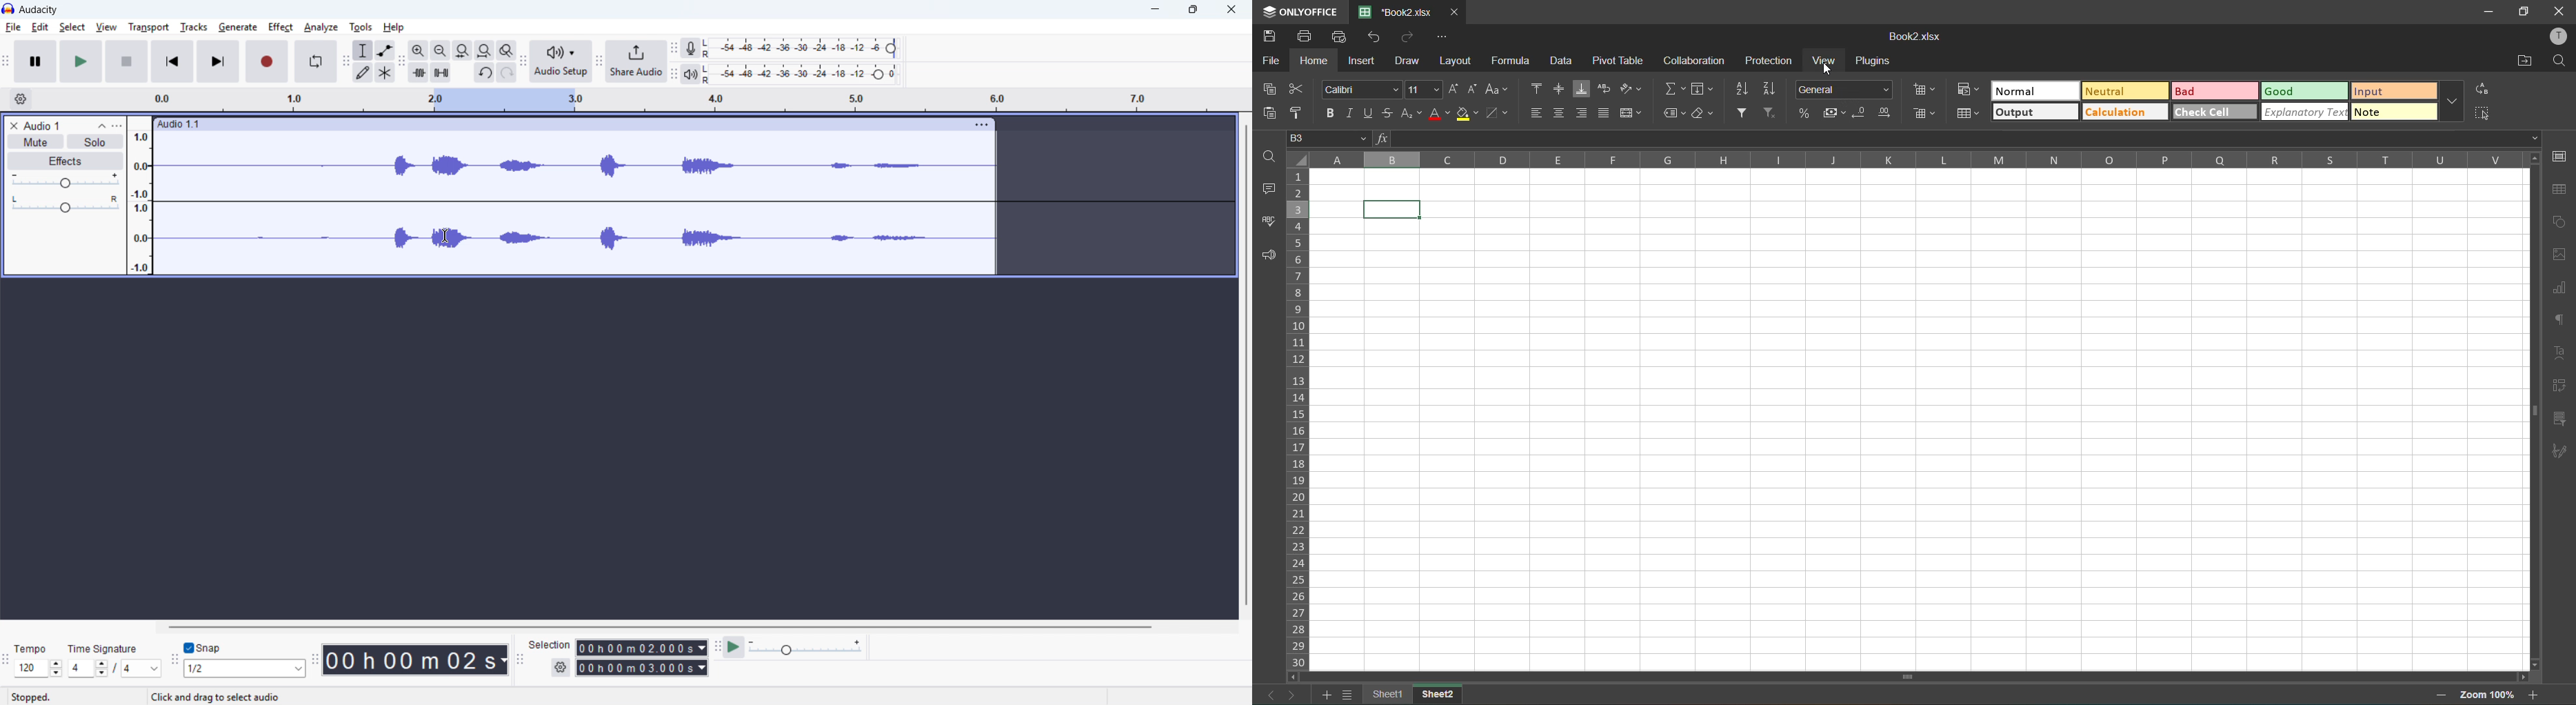 Image resolution: width=2576 pixels, height=728 pixels. What do you see at coordinates (1296, 90) in the screenshot?
I see `cut` at bounding box center [1296, 90].